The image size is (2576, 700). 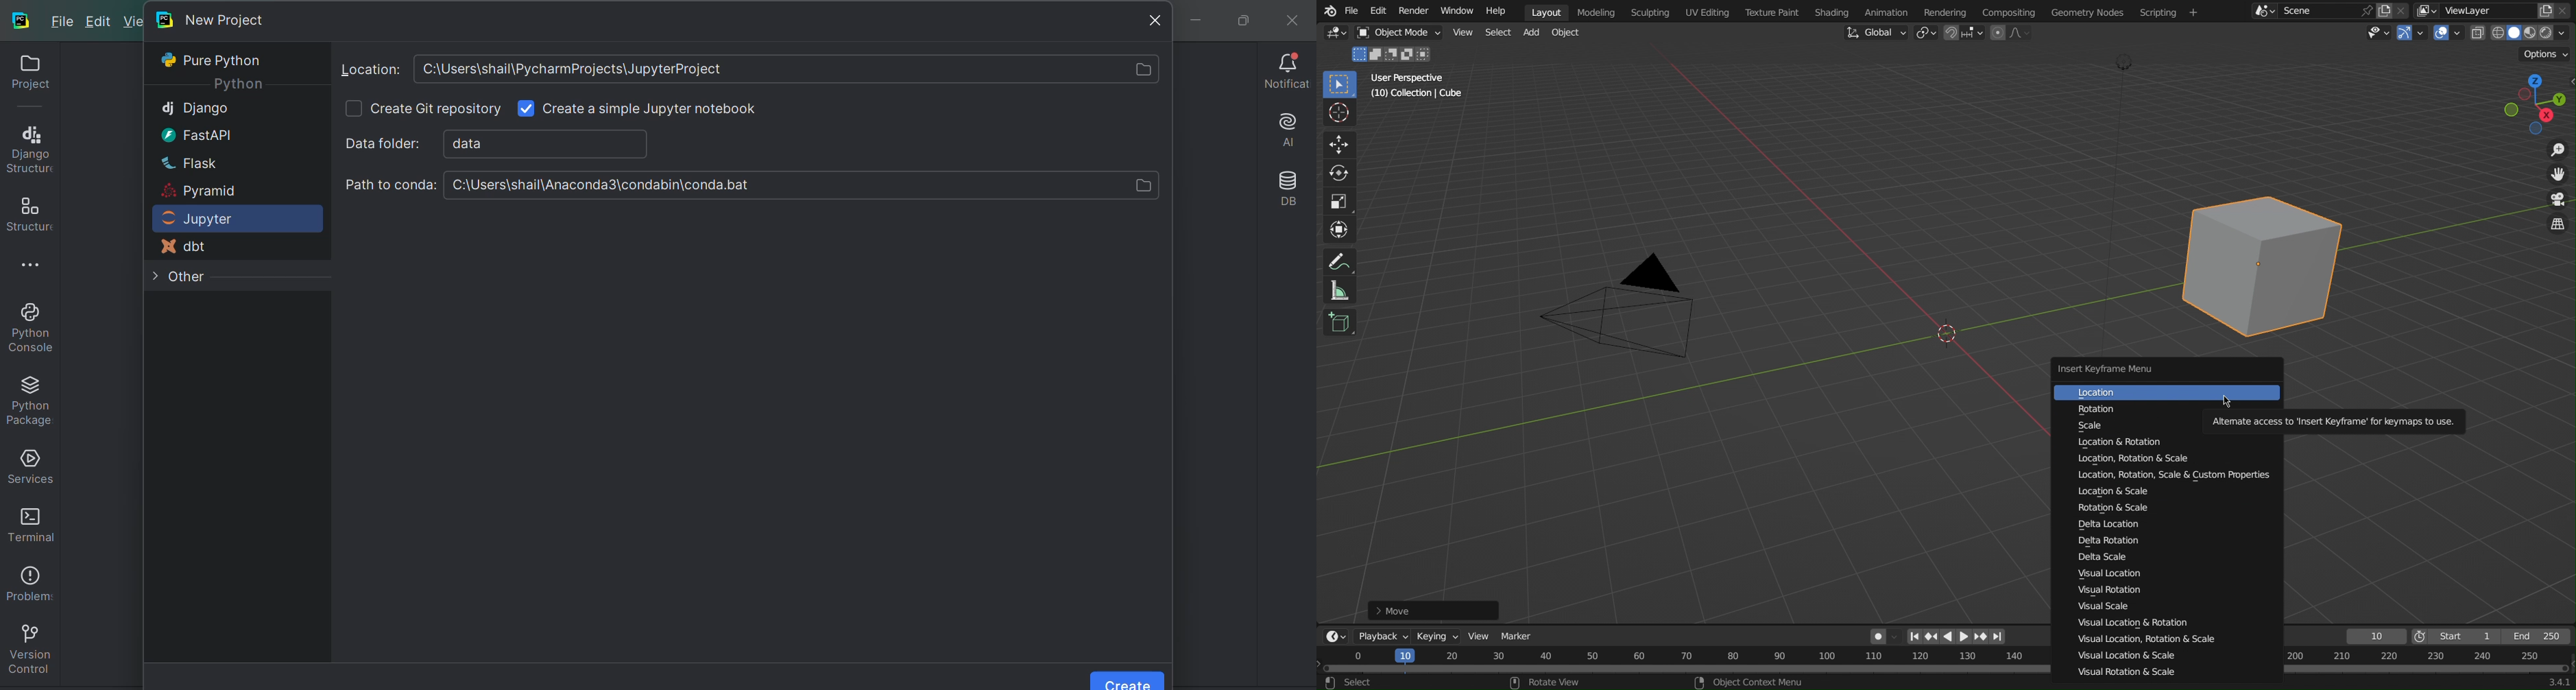 What do you see at coordinates (192, 134) in the screenshot?
I see `Fast api` at bounding box center [192, 134].